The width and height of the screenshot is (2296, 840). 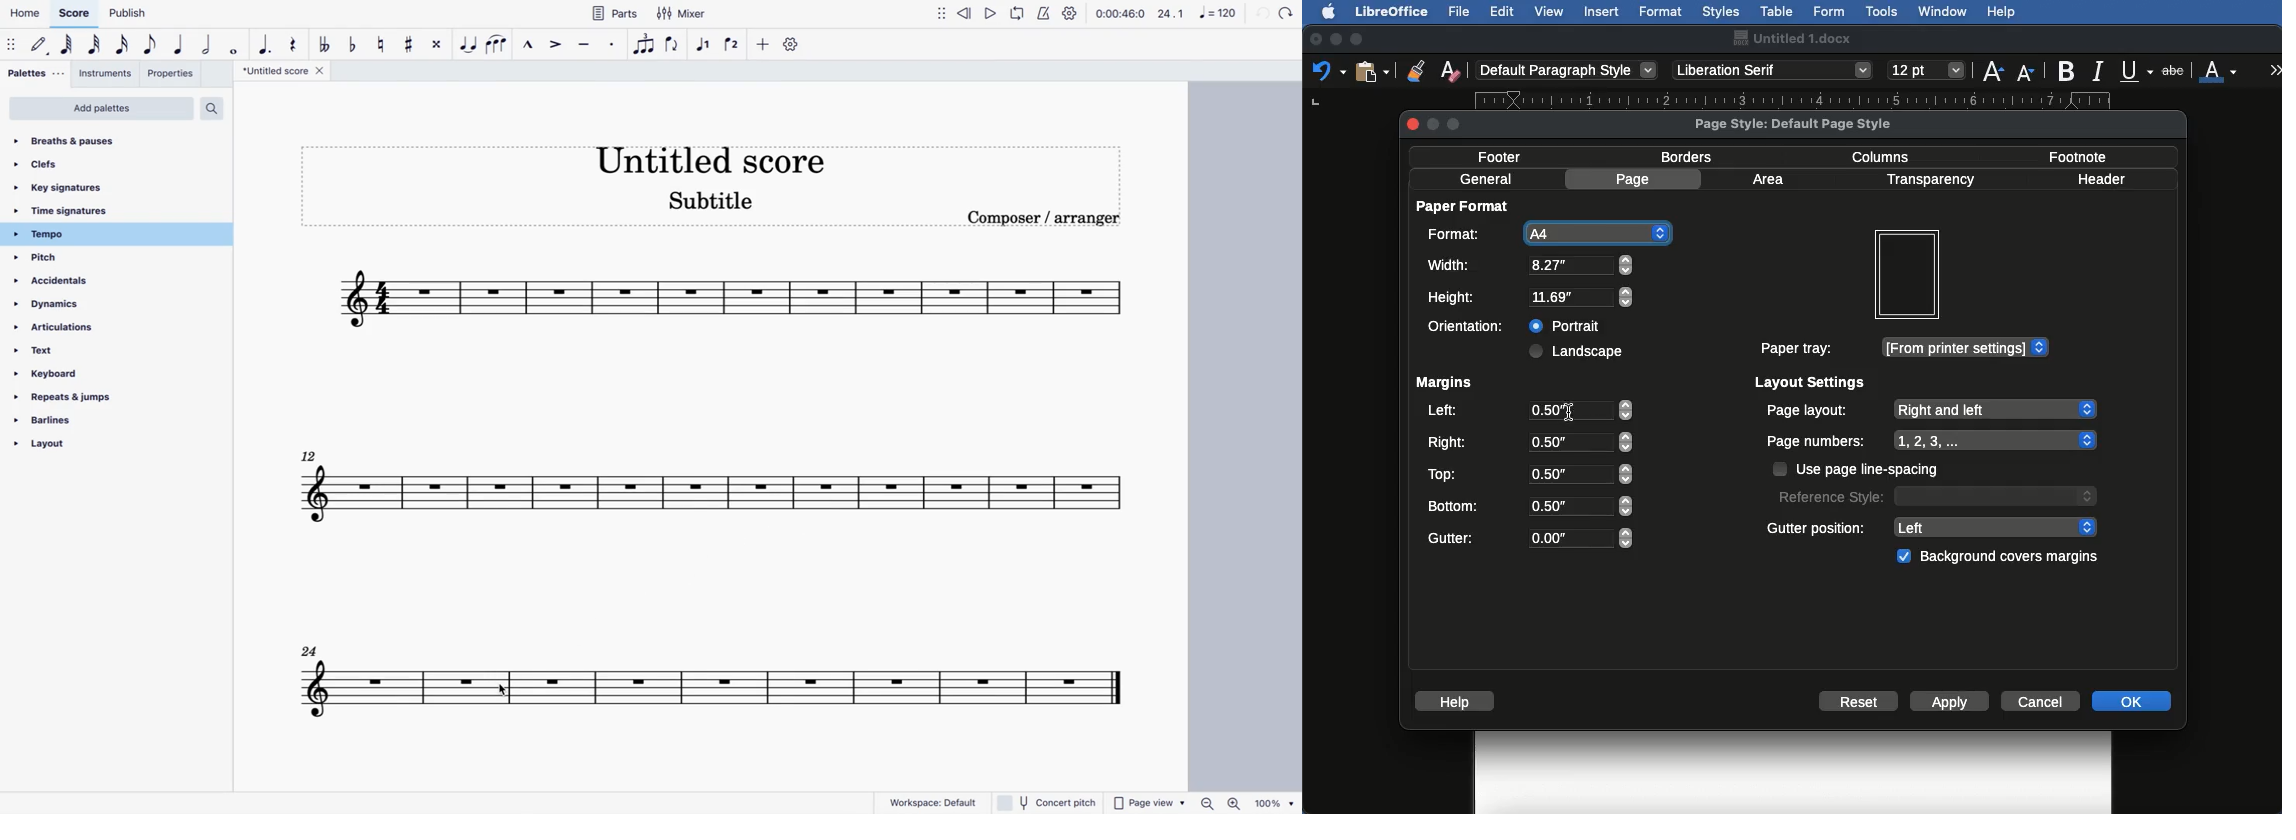 I want to click on tuplet, so click(x=643, y=45).